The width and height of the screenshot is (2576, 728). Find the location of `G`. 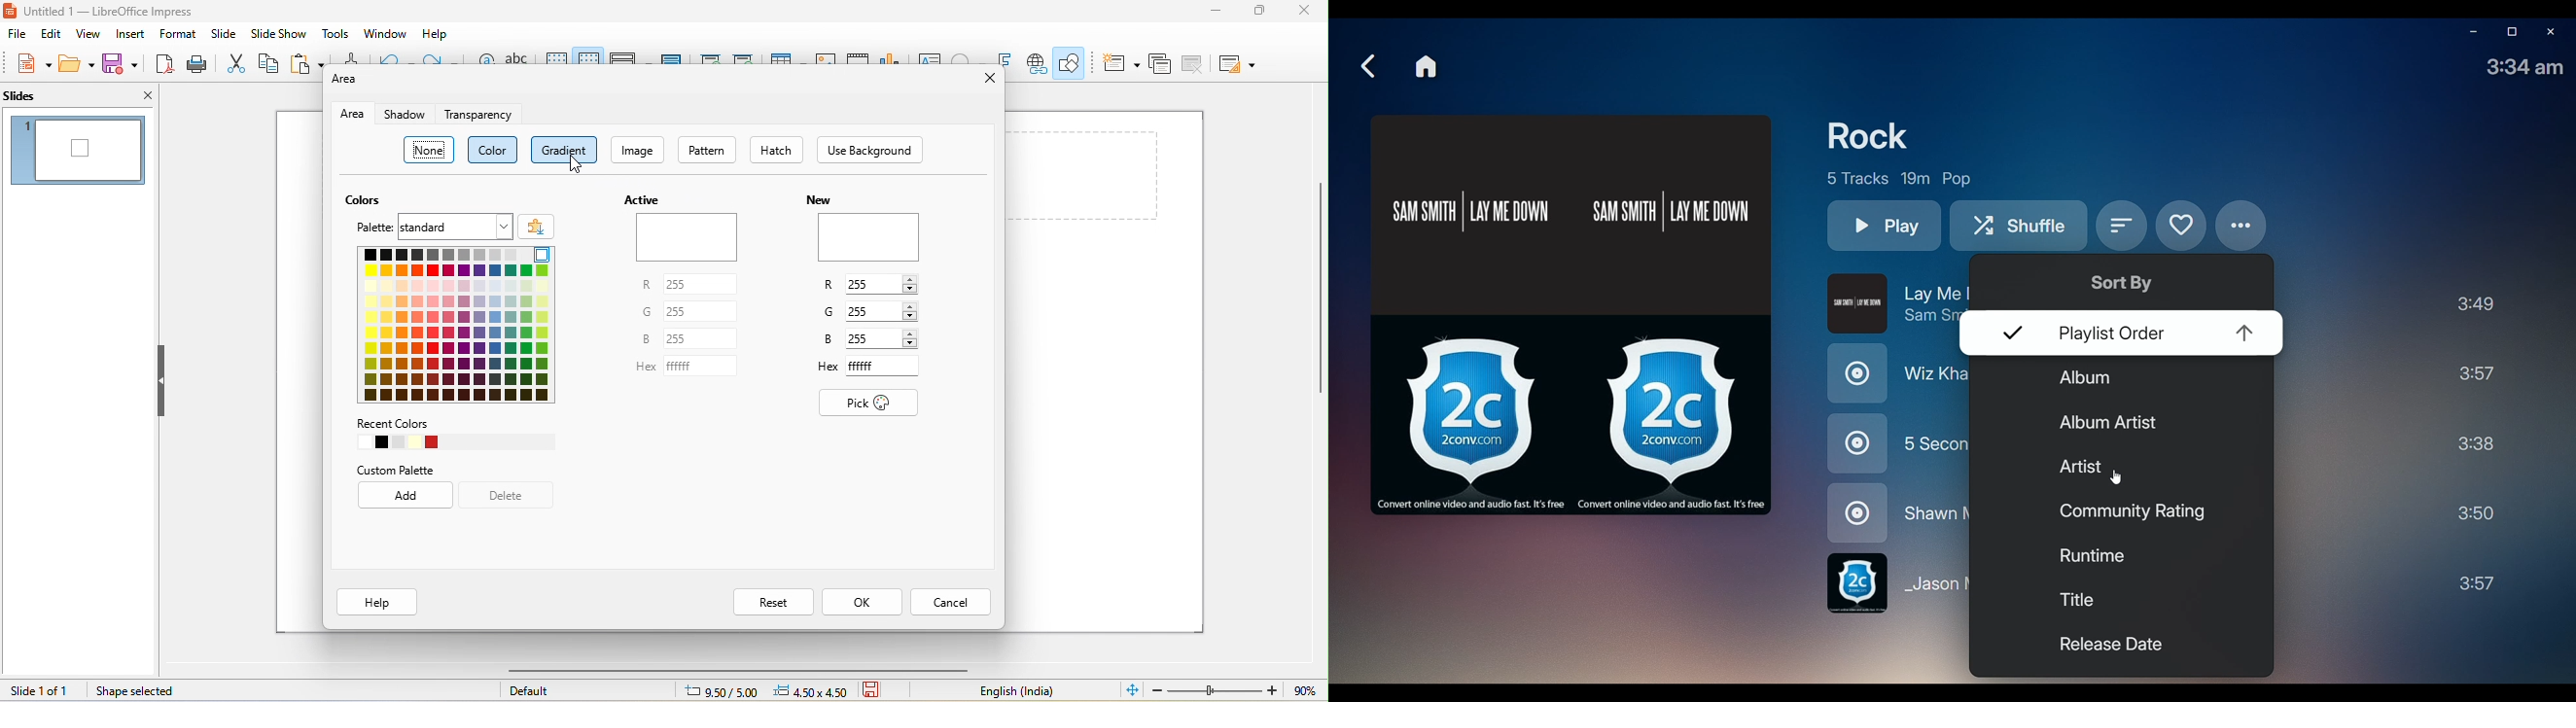

G is located at coordinates (648, 312).